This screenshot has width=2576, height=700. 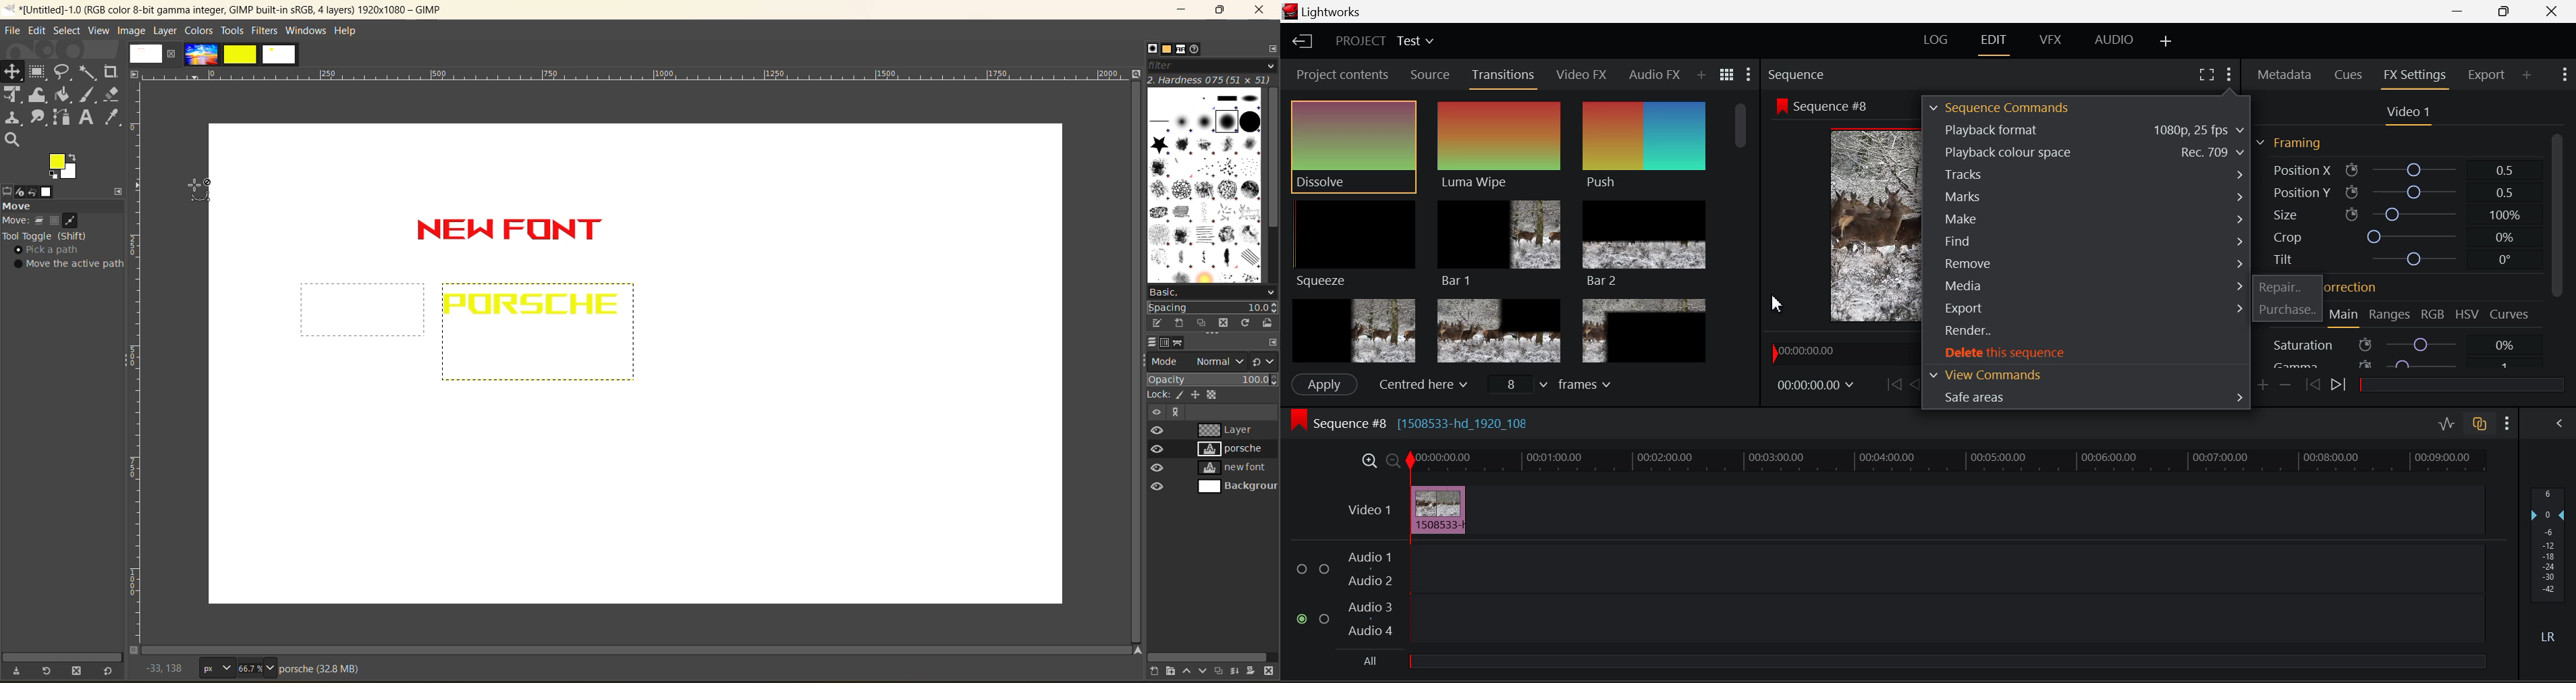 What do you see at coordinates (2114, 40) in the screenshot?
I see `AUDIO Layout` at bounding box center [2114, 40].